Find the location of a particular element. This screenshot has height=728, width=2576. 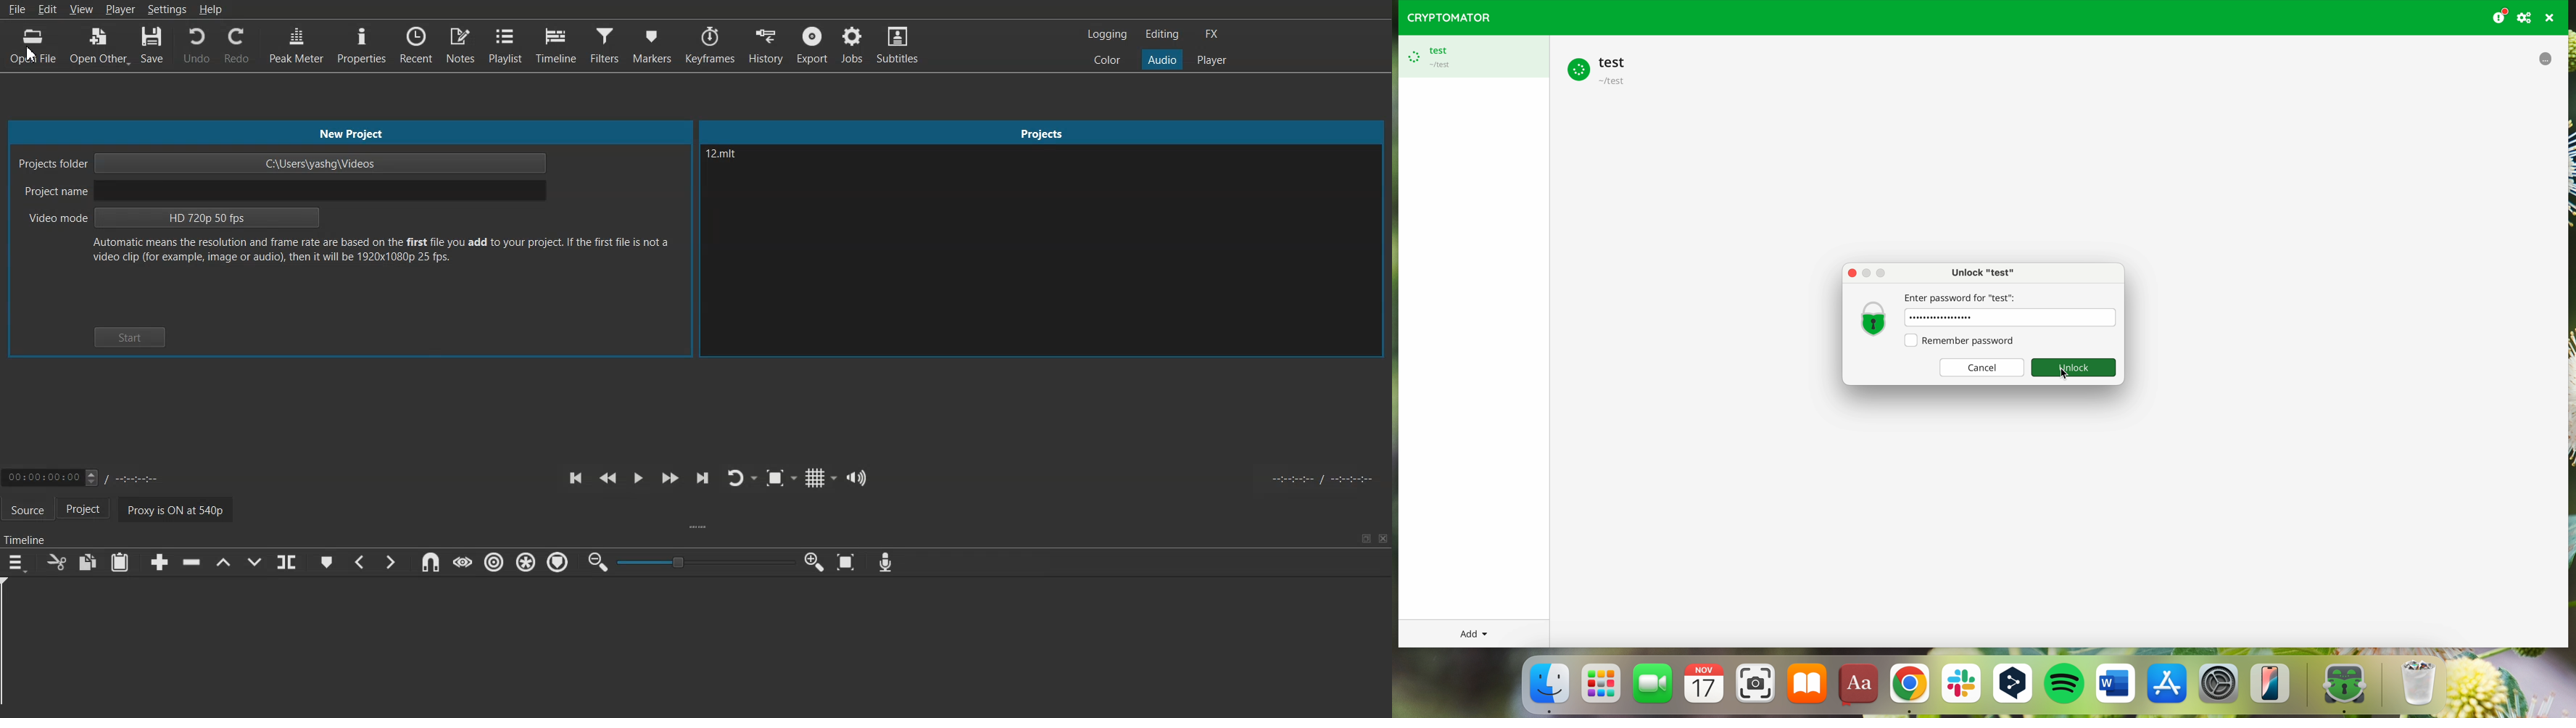

Timeline is located at coordinates (560, 44).